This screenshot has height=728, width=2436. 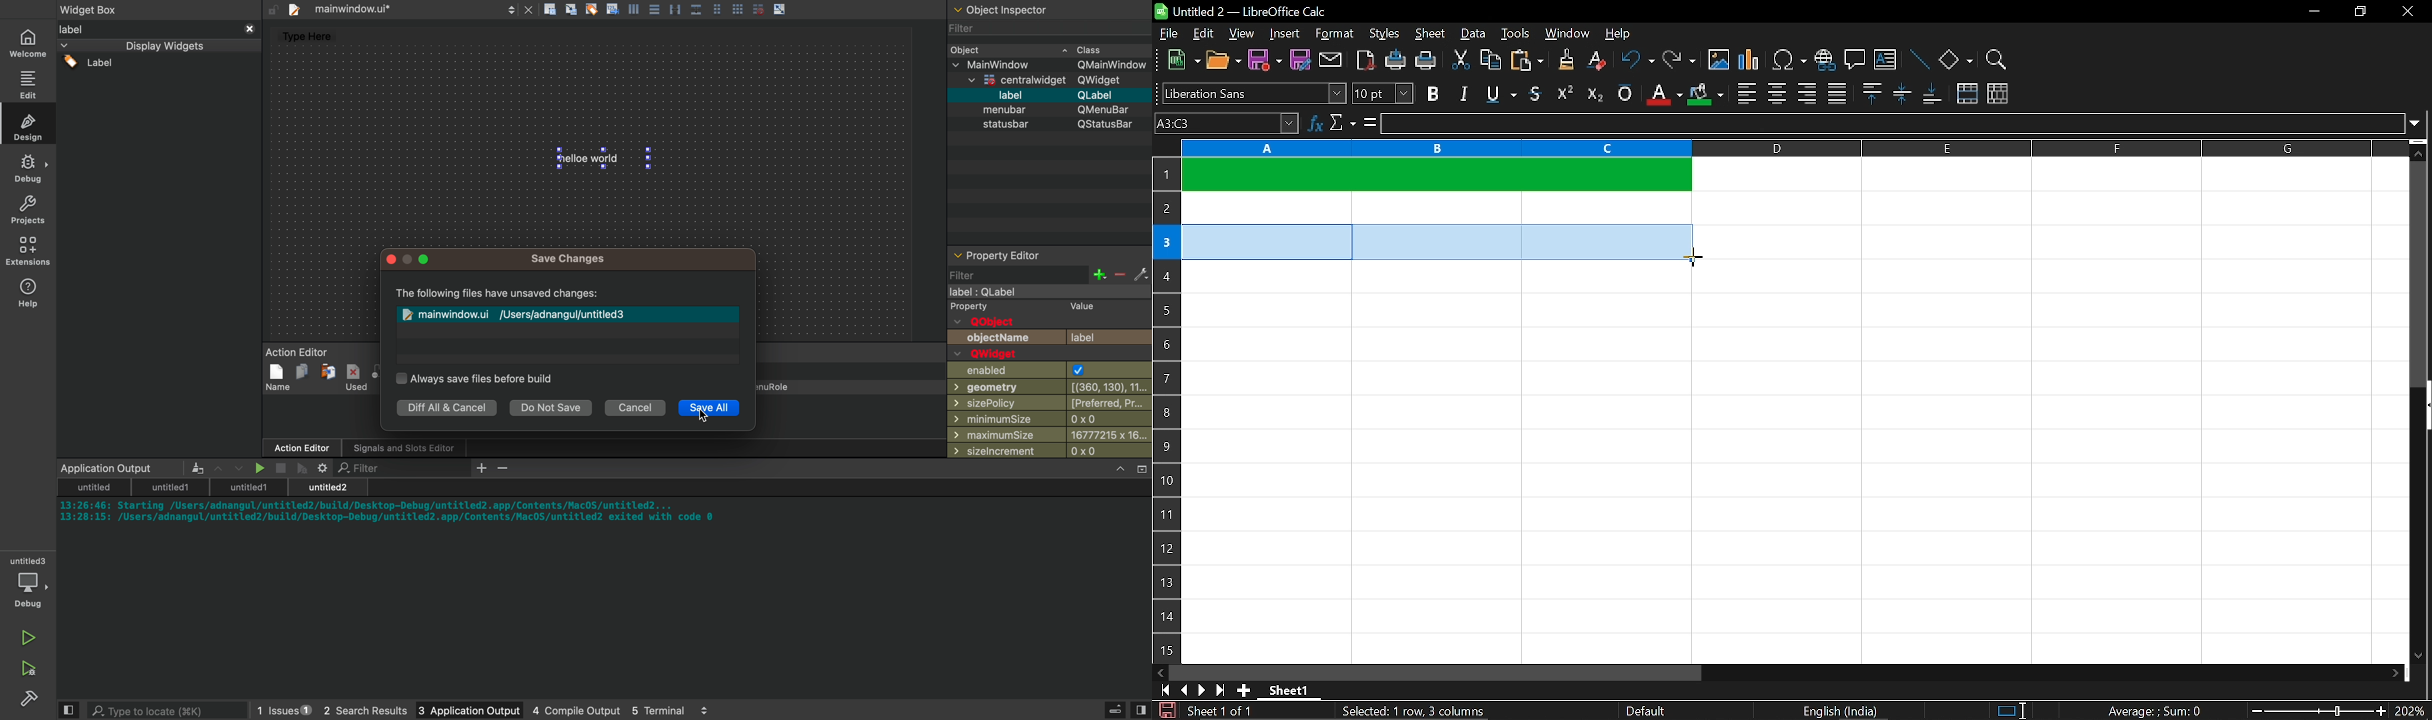 I want to click on move left, so click(x=1160, y=673).